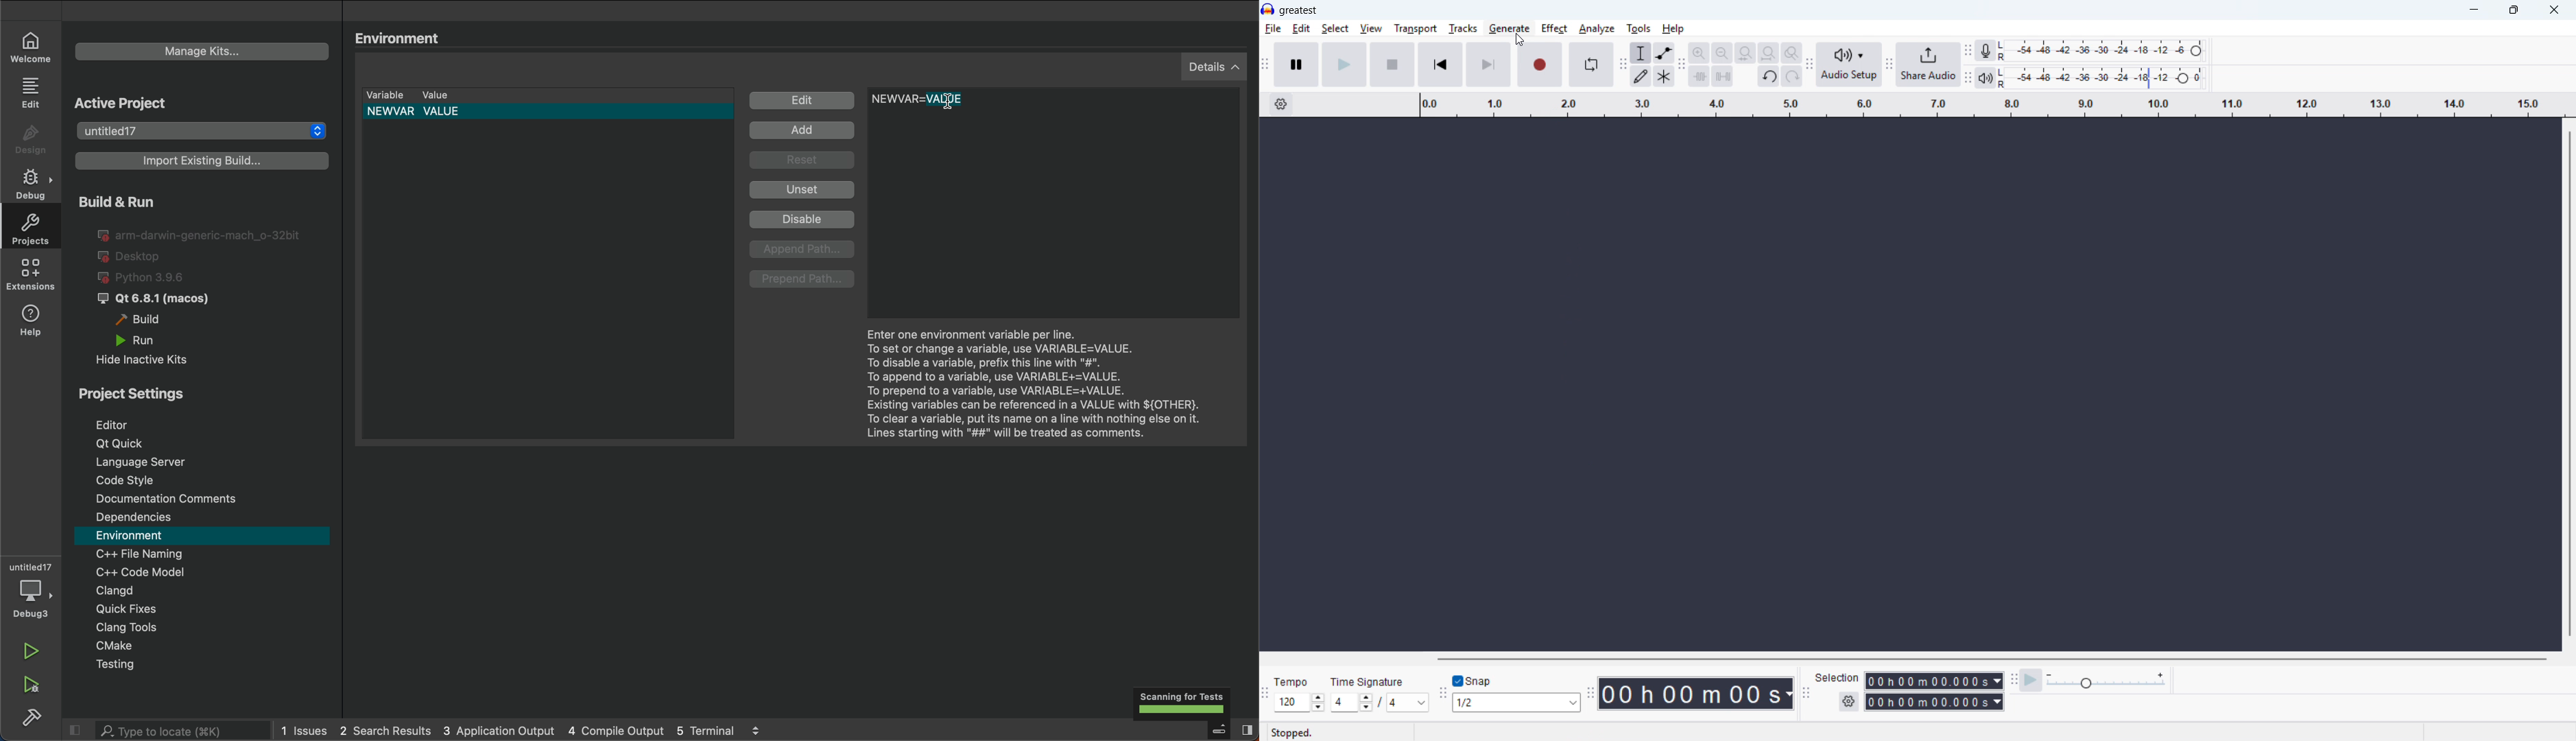  I want to click on I@ arm-darwin-generic-mach_o-32bit, so click(201, 234).